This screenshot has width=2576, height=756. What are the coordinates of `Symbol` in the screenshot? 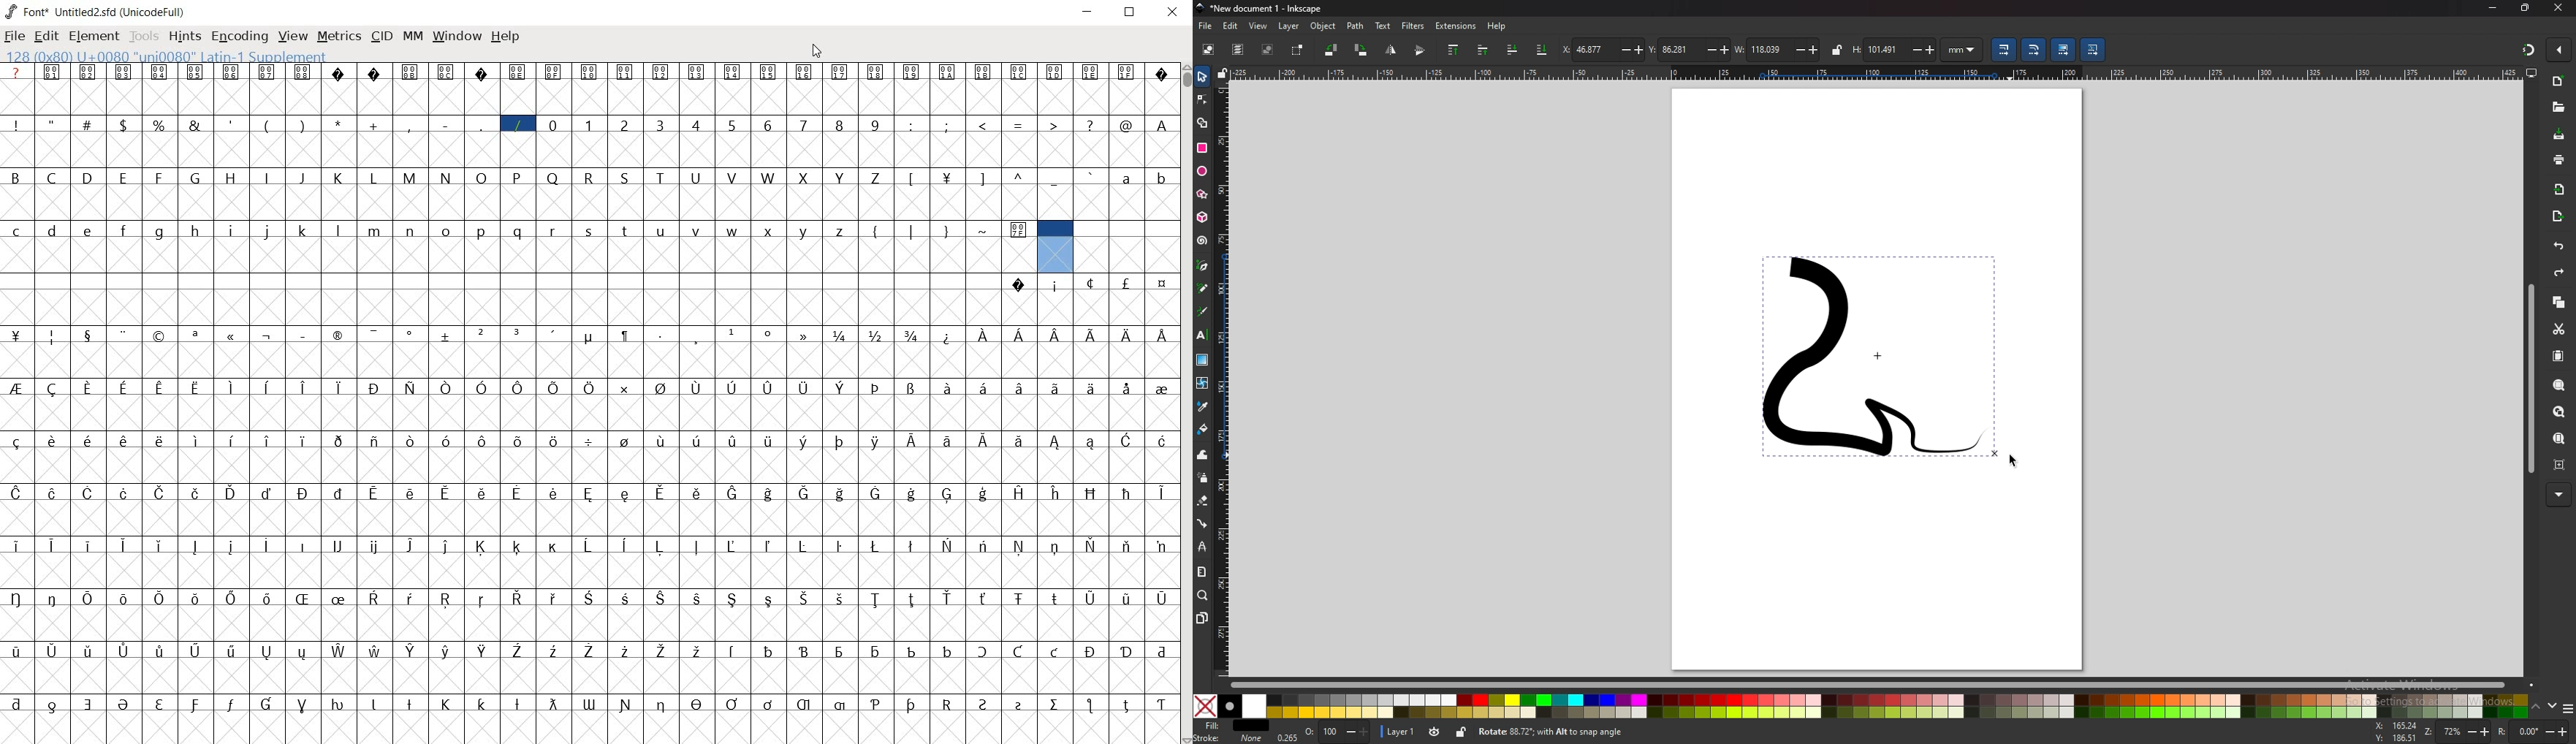 It's located at (1054, 704).